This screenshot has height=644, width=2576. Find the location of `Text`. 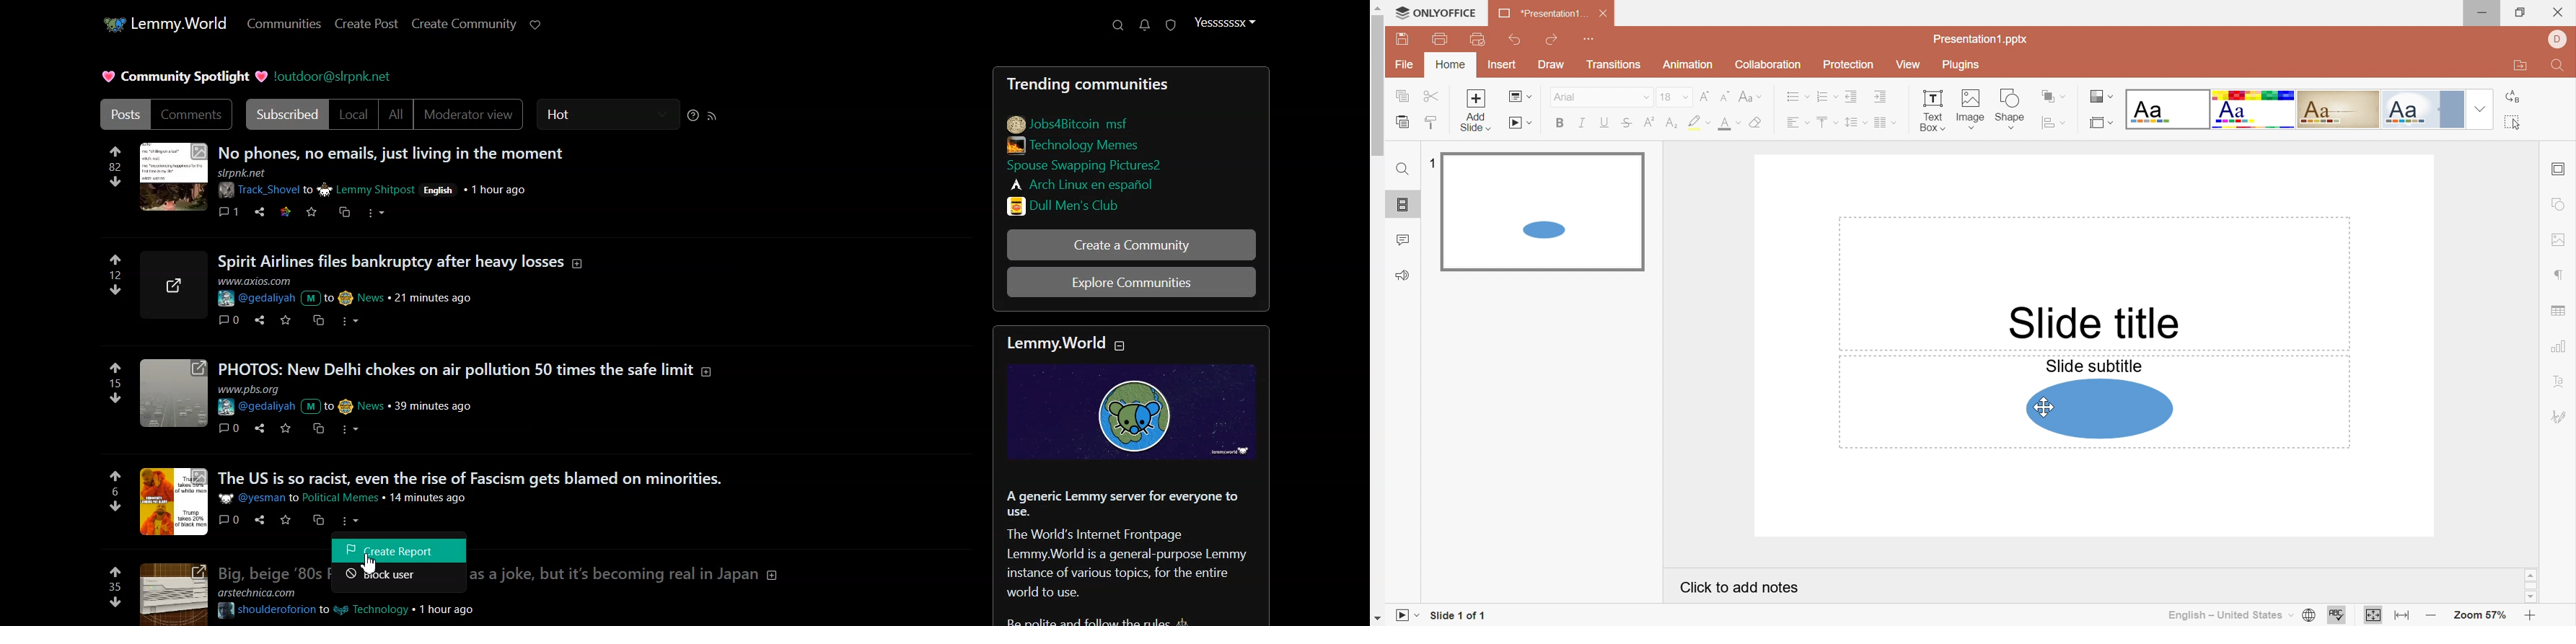

Text is located at coordinates (181, 76).